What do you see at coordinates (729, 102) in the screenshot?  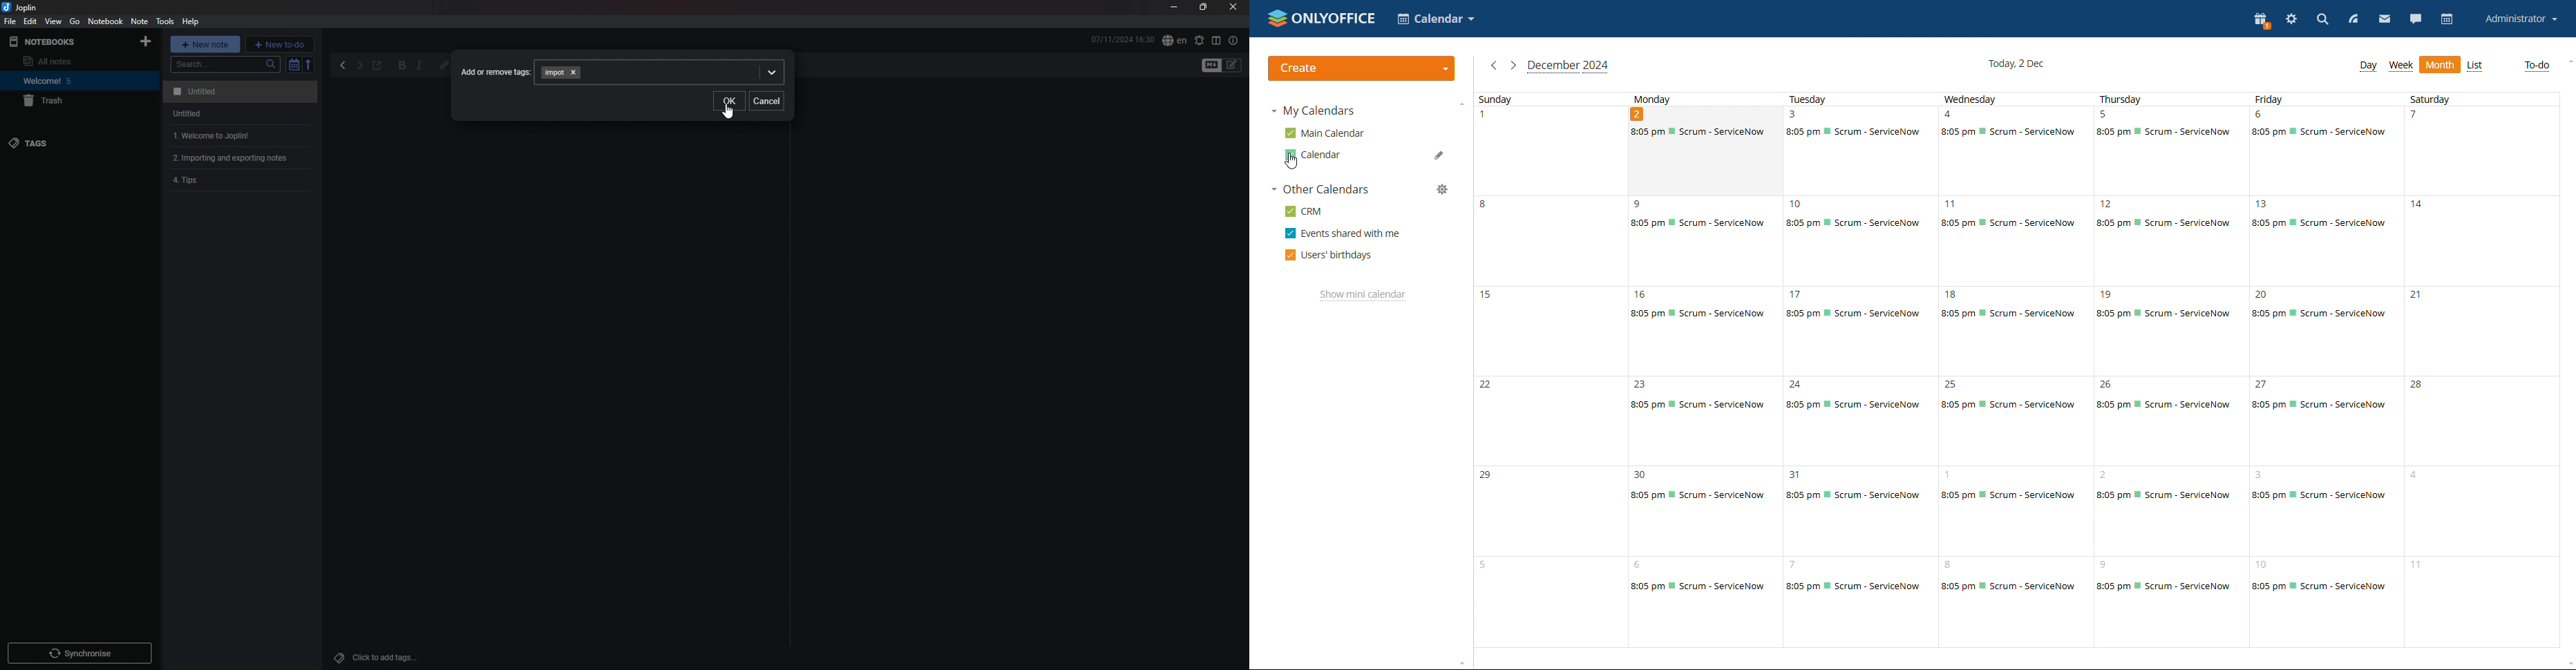 I see `ok` at bounding box center [729, 102].